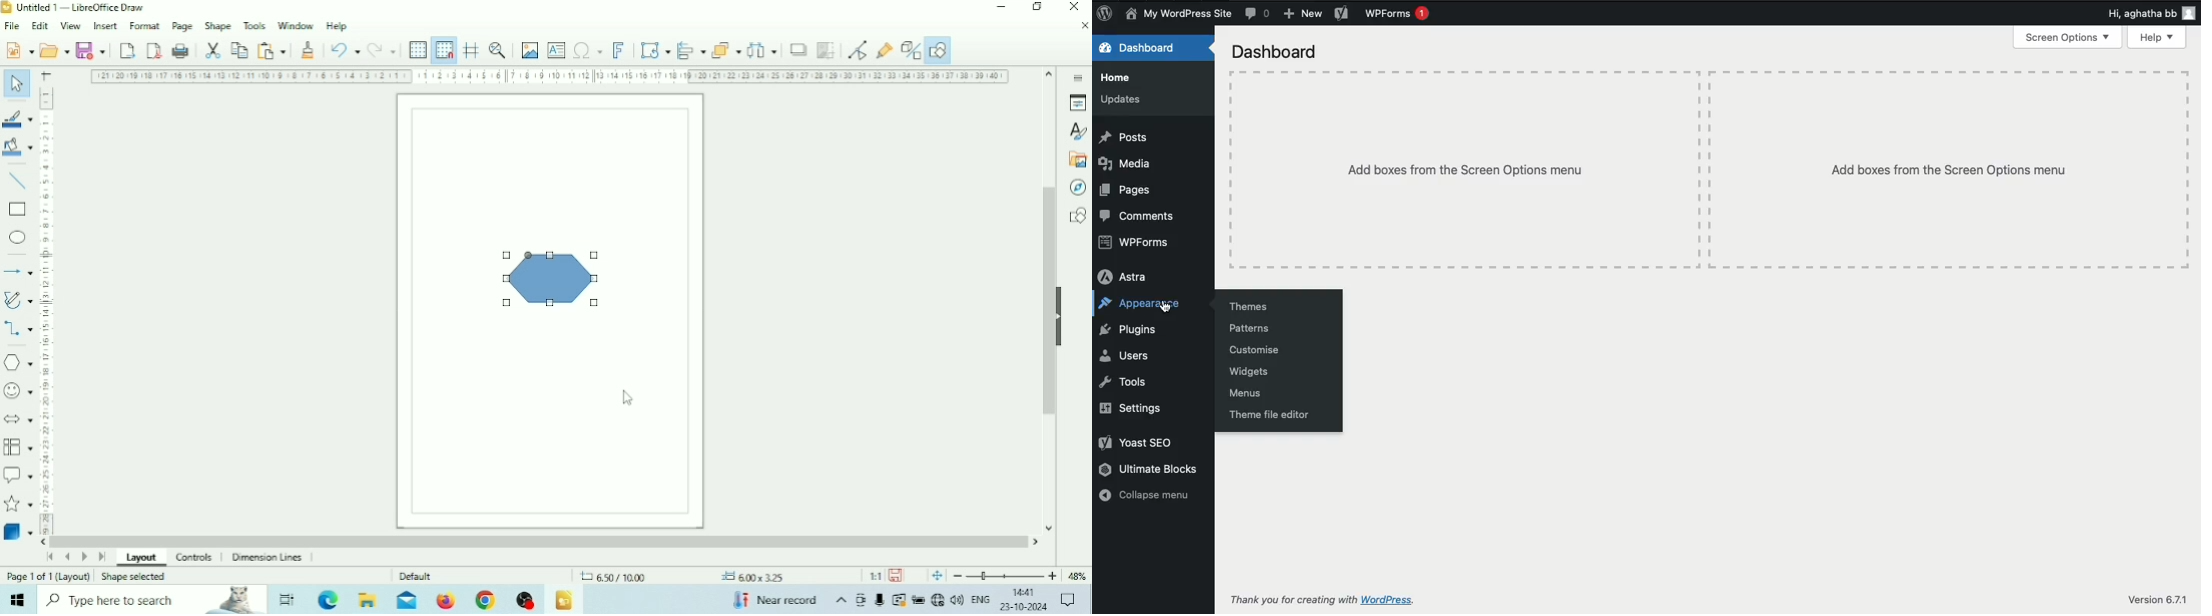 This screenshot has width=2212, height=616. What do you see at coordinates (330, 599) in the screenshot?
I see `Microsoft Edge` at bounding box center [330, 599].